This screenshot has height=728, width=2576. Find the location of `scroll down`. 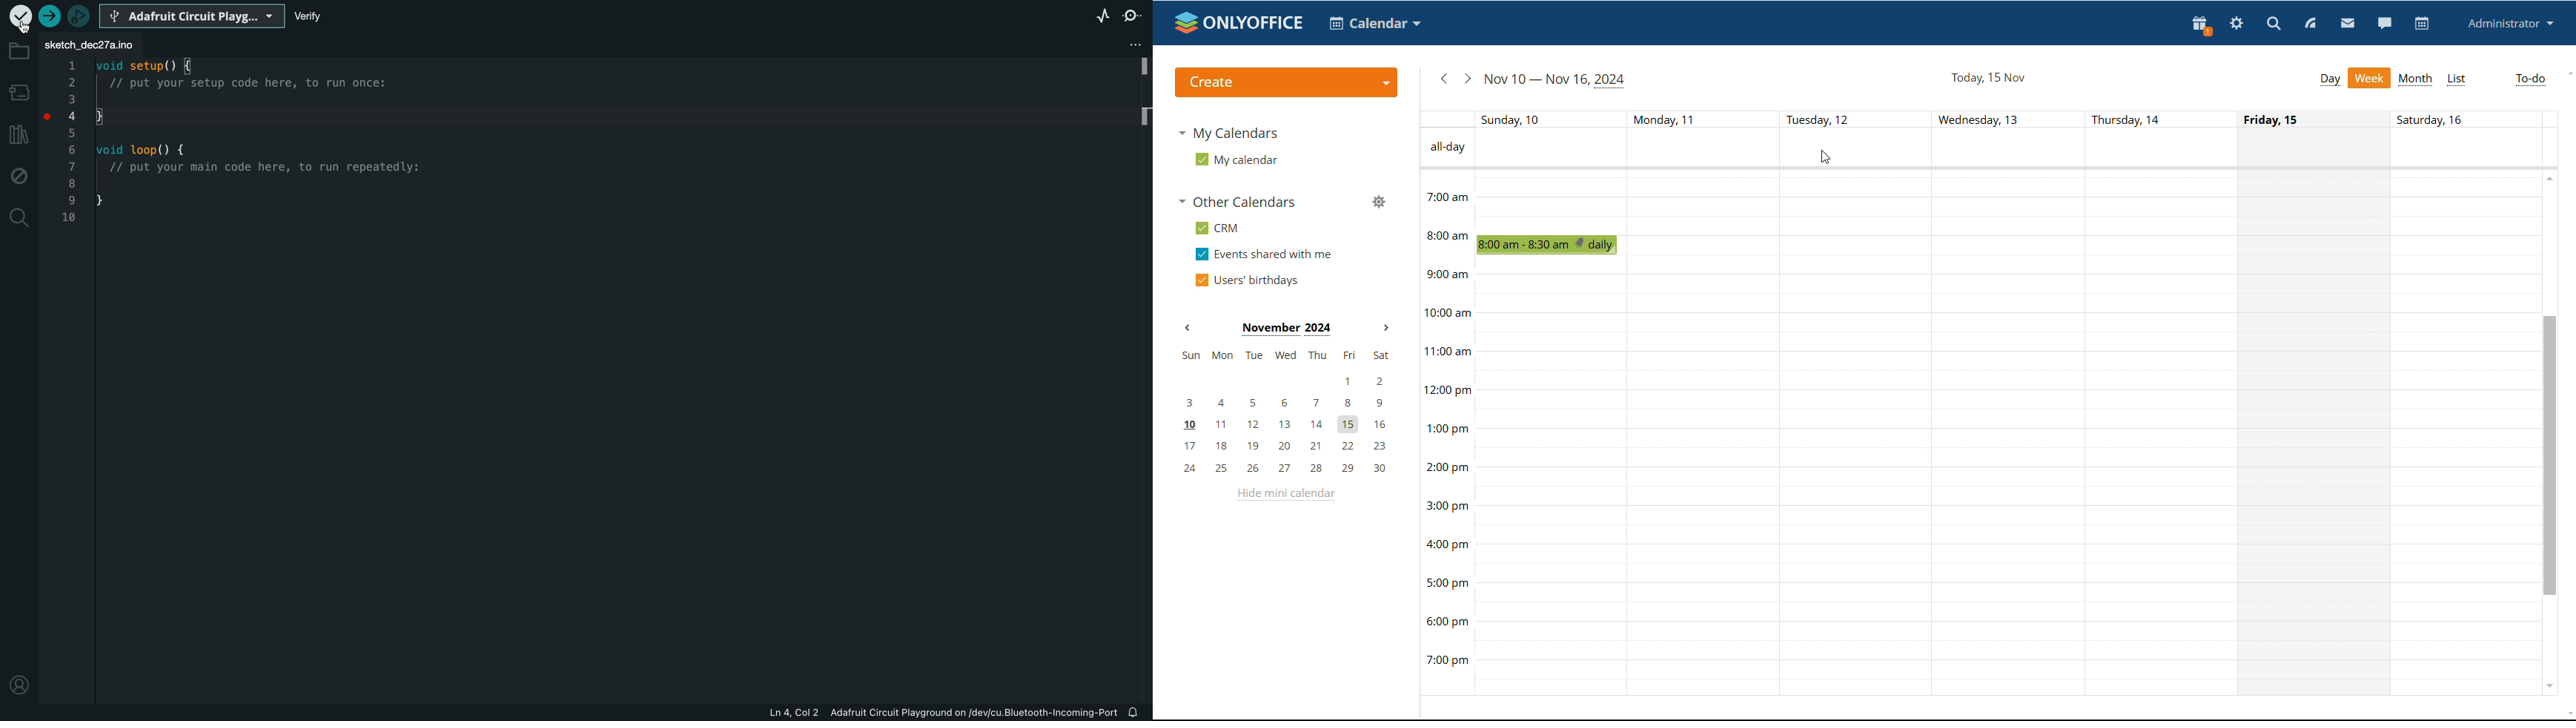

scroll down is located at coordinates (2567, 714).